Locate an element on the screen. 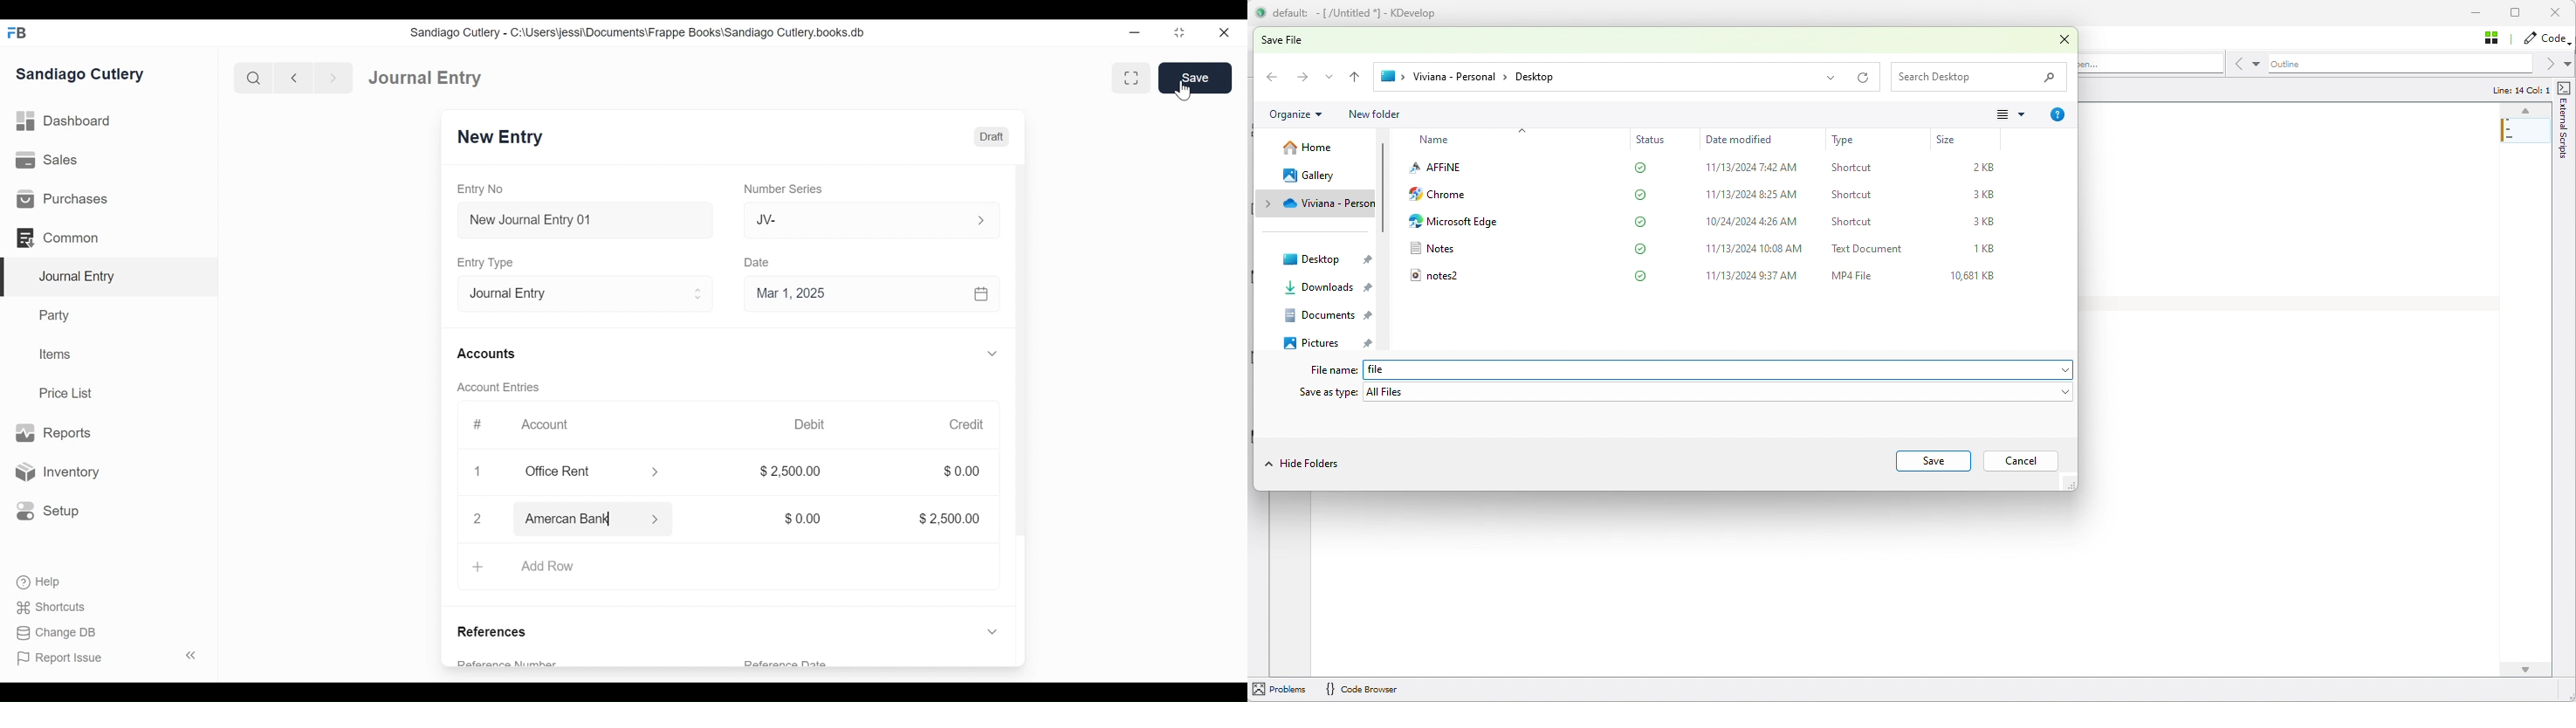  close is located at coordinates (1229, 31).